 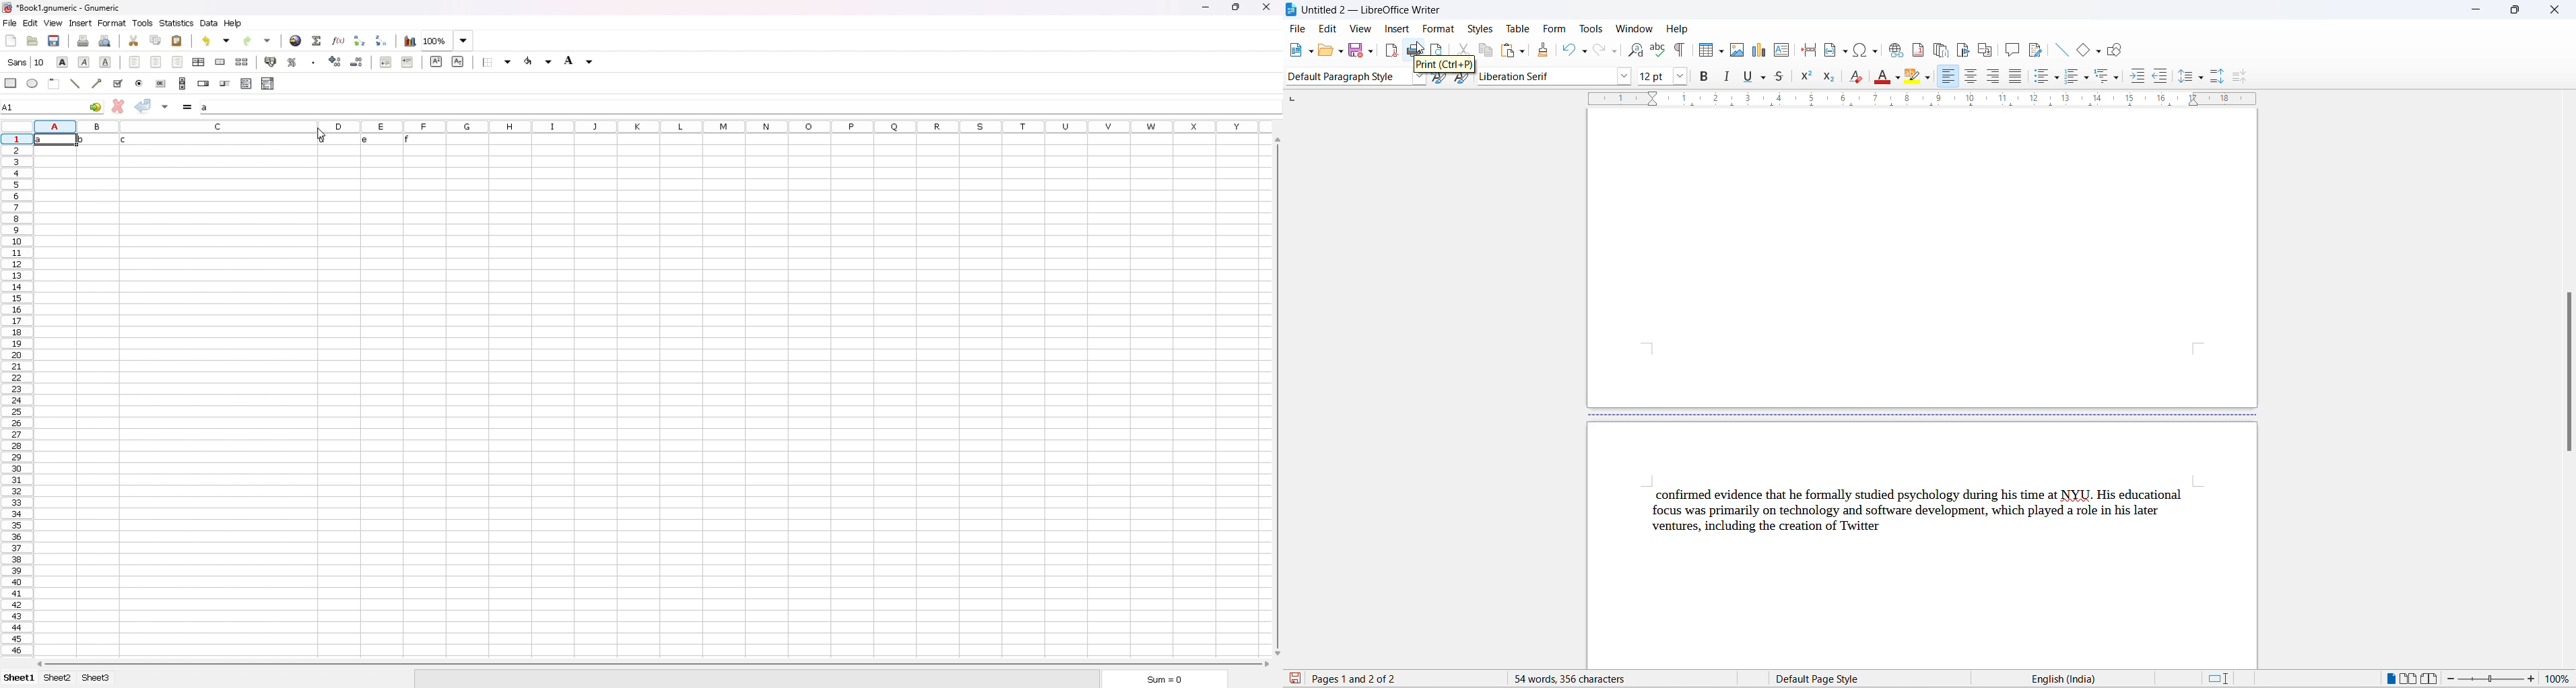 I want to click on line, so click(x=76, y=83).